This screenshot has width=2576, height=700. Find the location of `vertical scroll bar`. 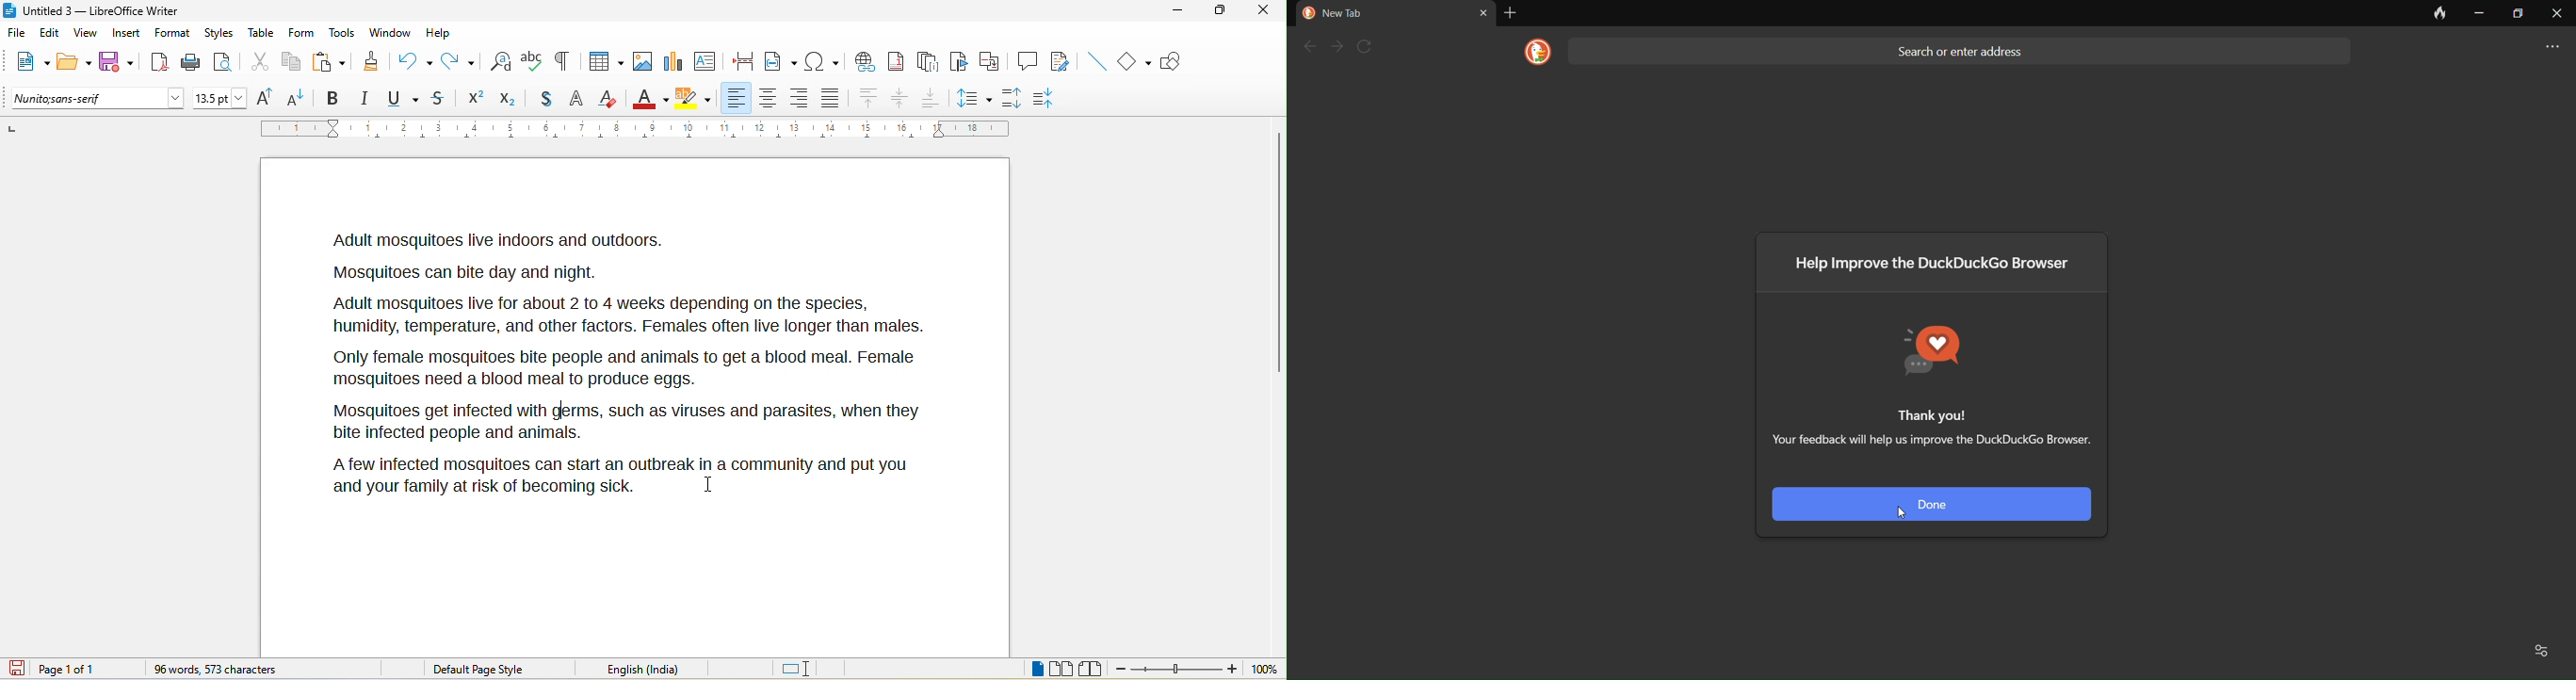

vertical scroll bar is located at coordinates (1278, 251).